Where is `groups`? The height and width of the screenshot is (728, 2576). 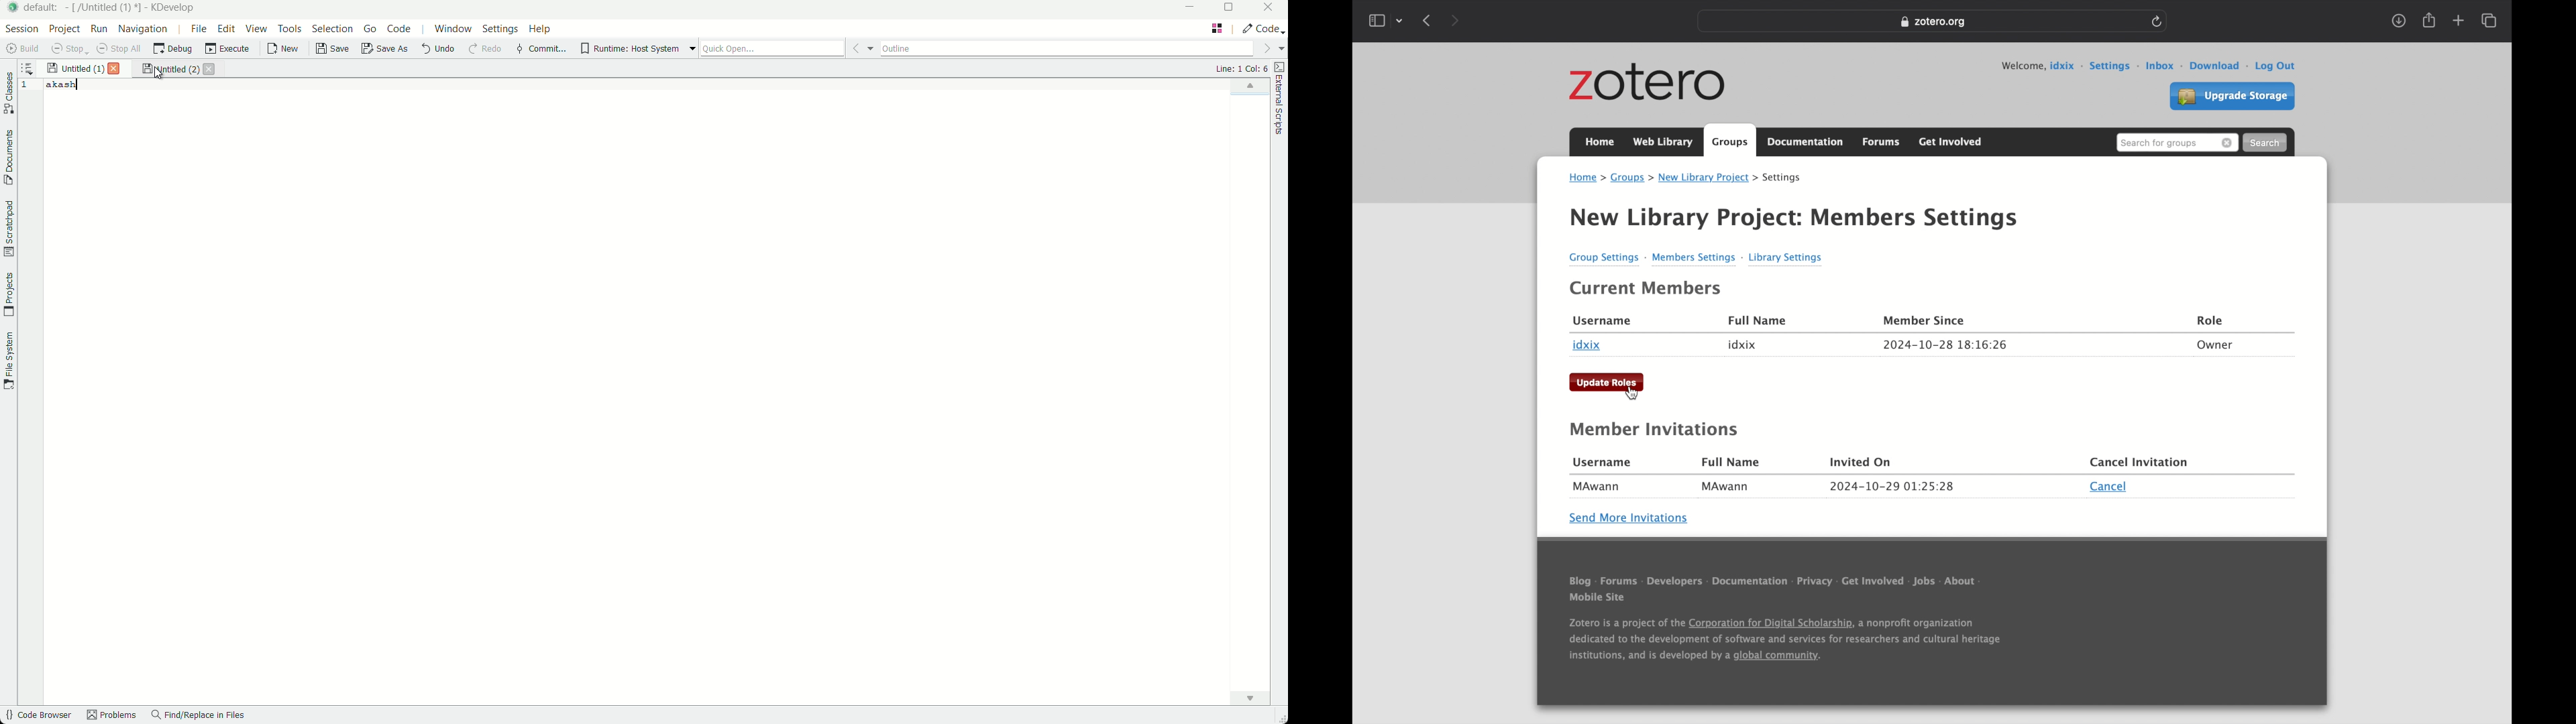 groups is located at coordinates (1731, 141).